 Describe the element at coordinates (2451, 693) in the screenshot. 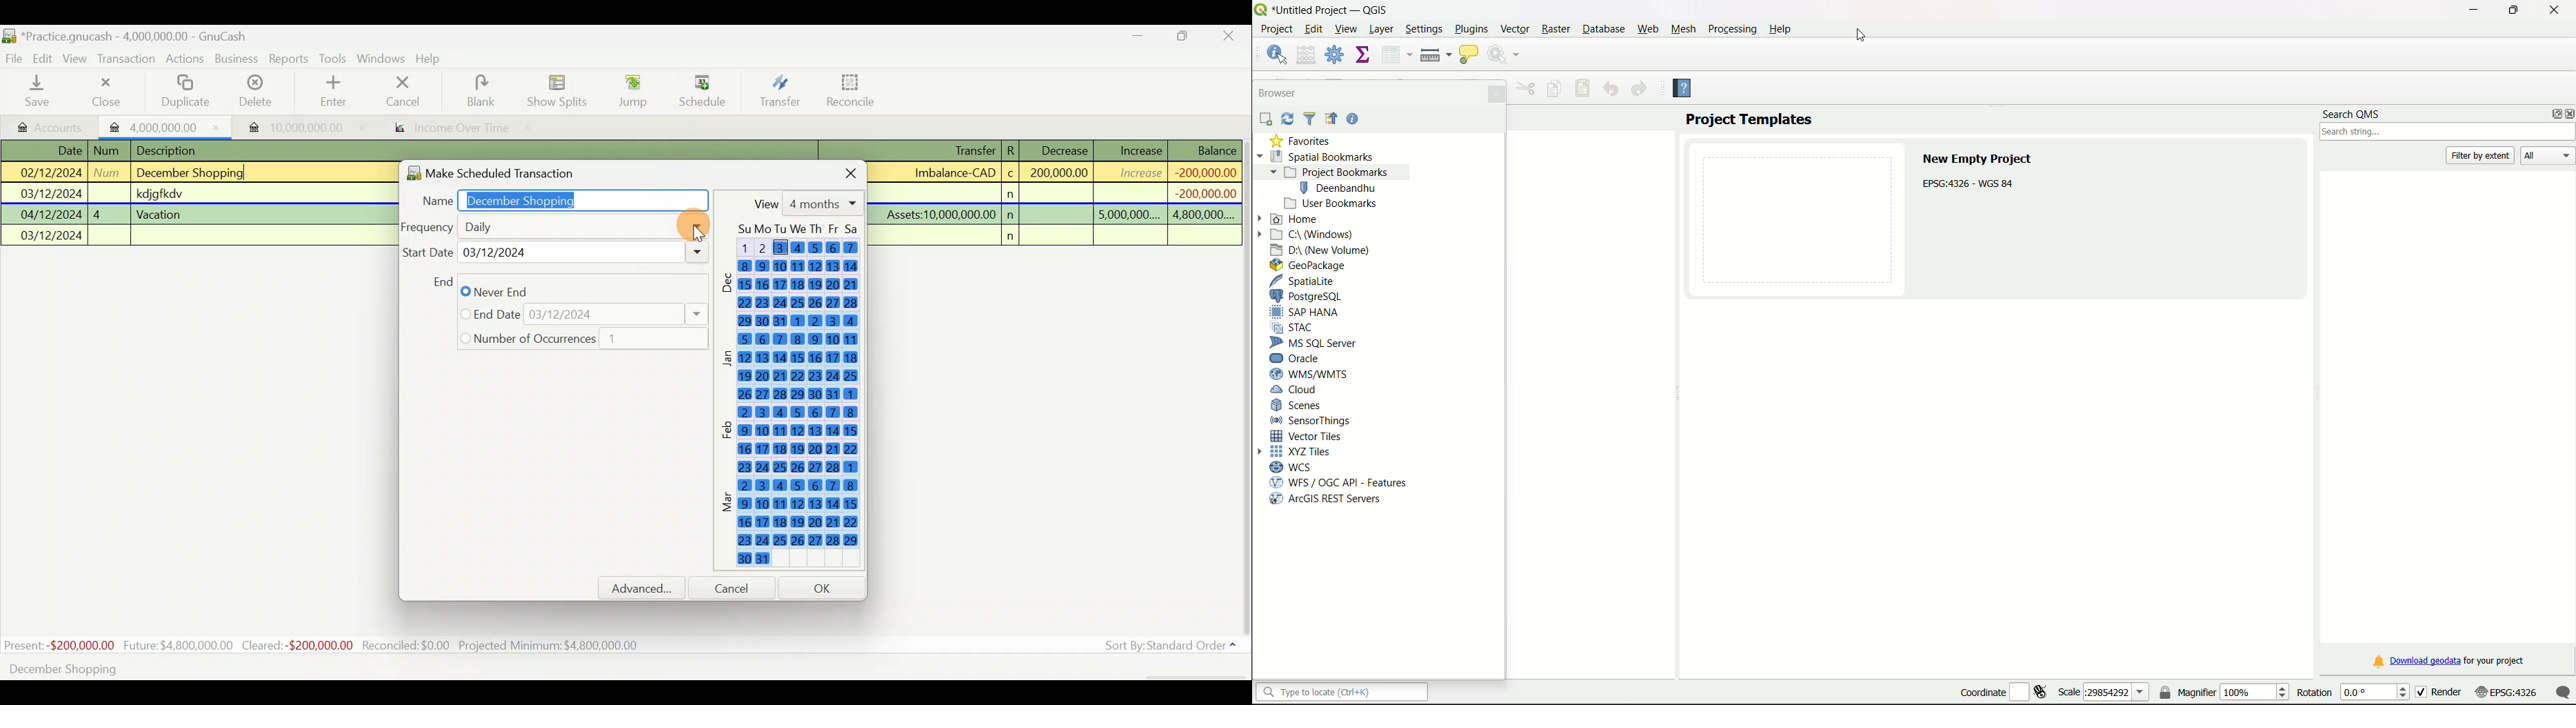

I see `render` at that location.